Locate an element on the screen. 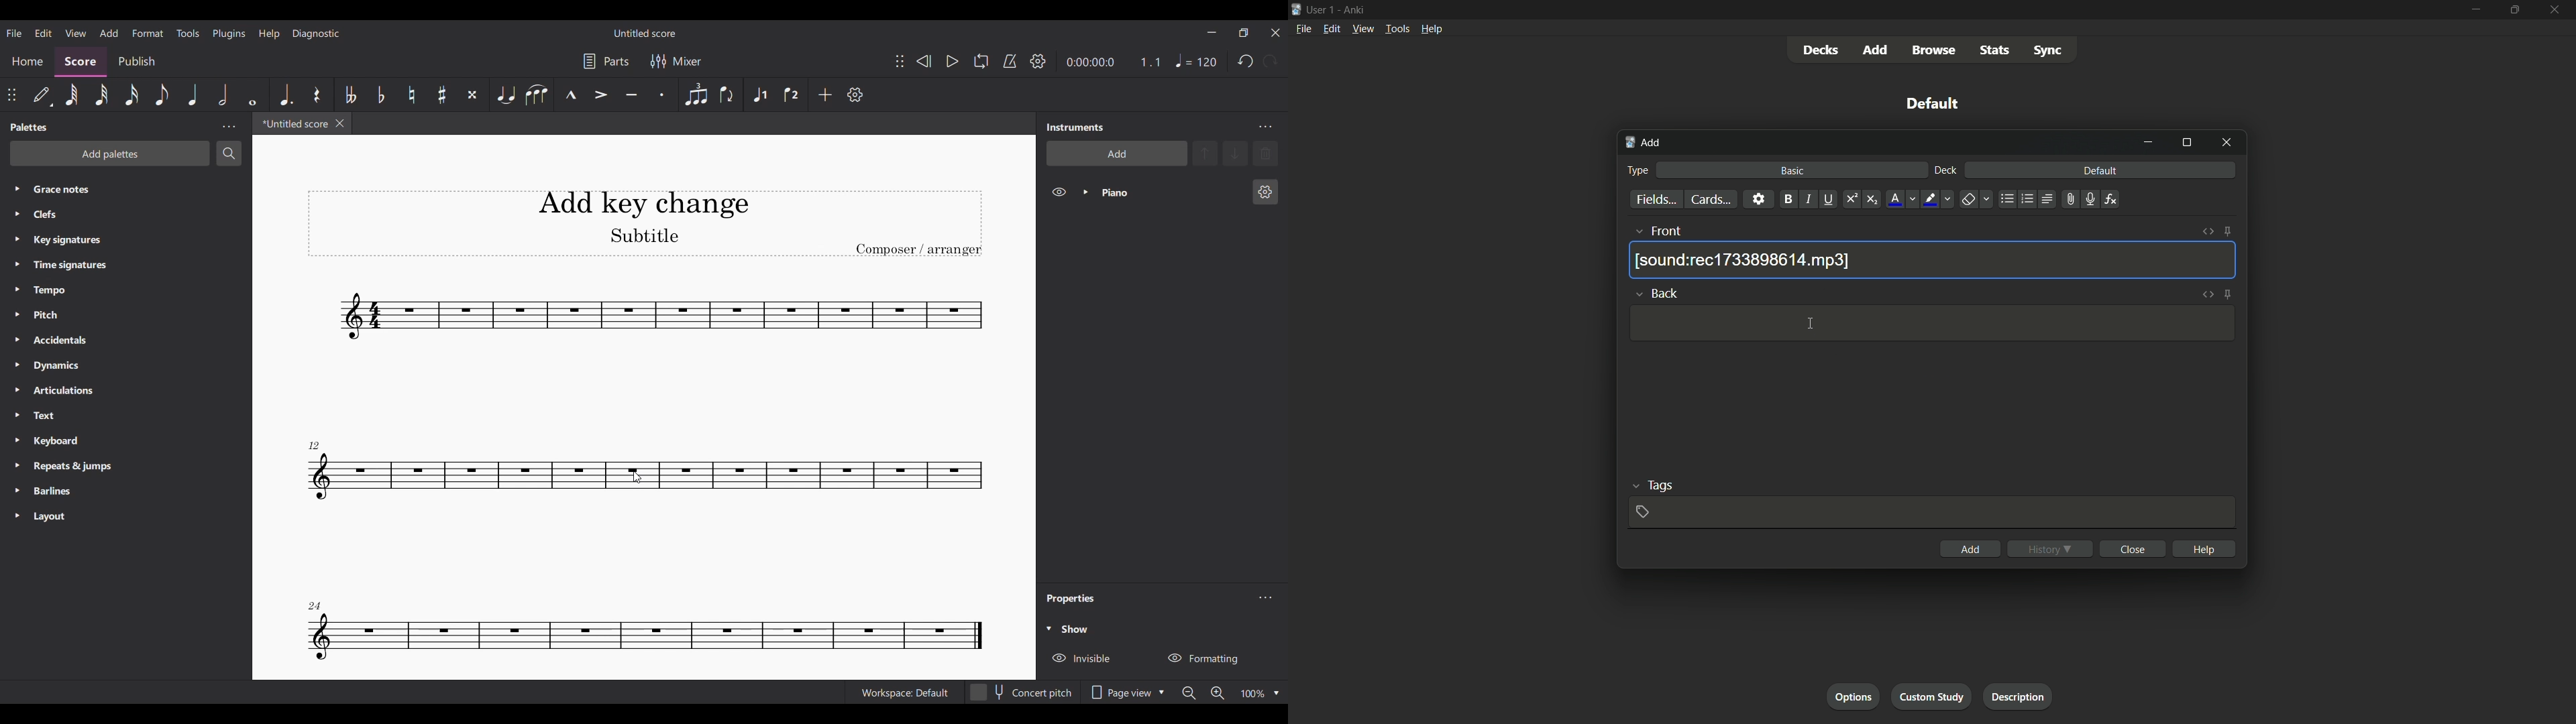 This screenshot has width=2576, height=728. tags is located at coordinates (1660, 487).